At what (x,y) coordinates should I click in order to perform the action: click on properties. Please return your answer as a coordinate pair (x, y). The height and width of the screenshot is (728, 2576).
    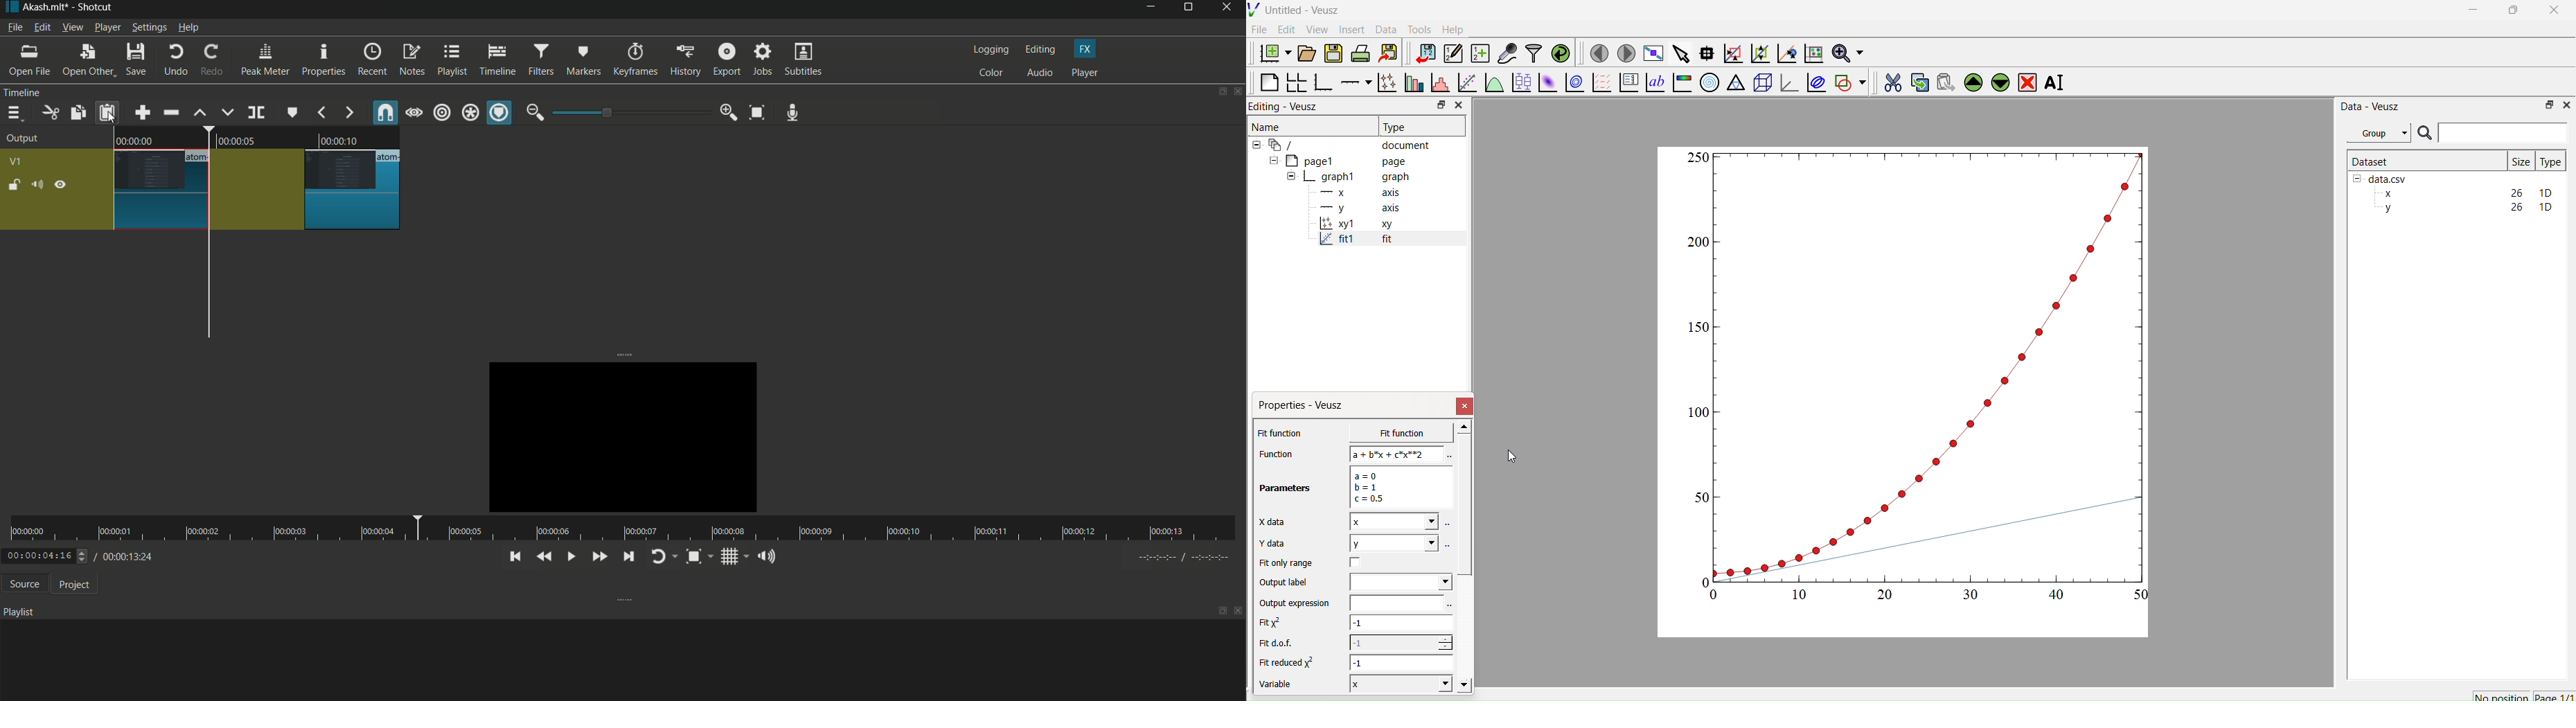
    Looking at the image, I should click on (322, 60).